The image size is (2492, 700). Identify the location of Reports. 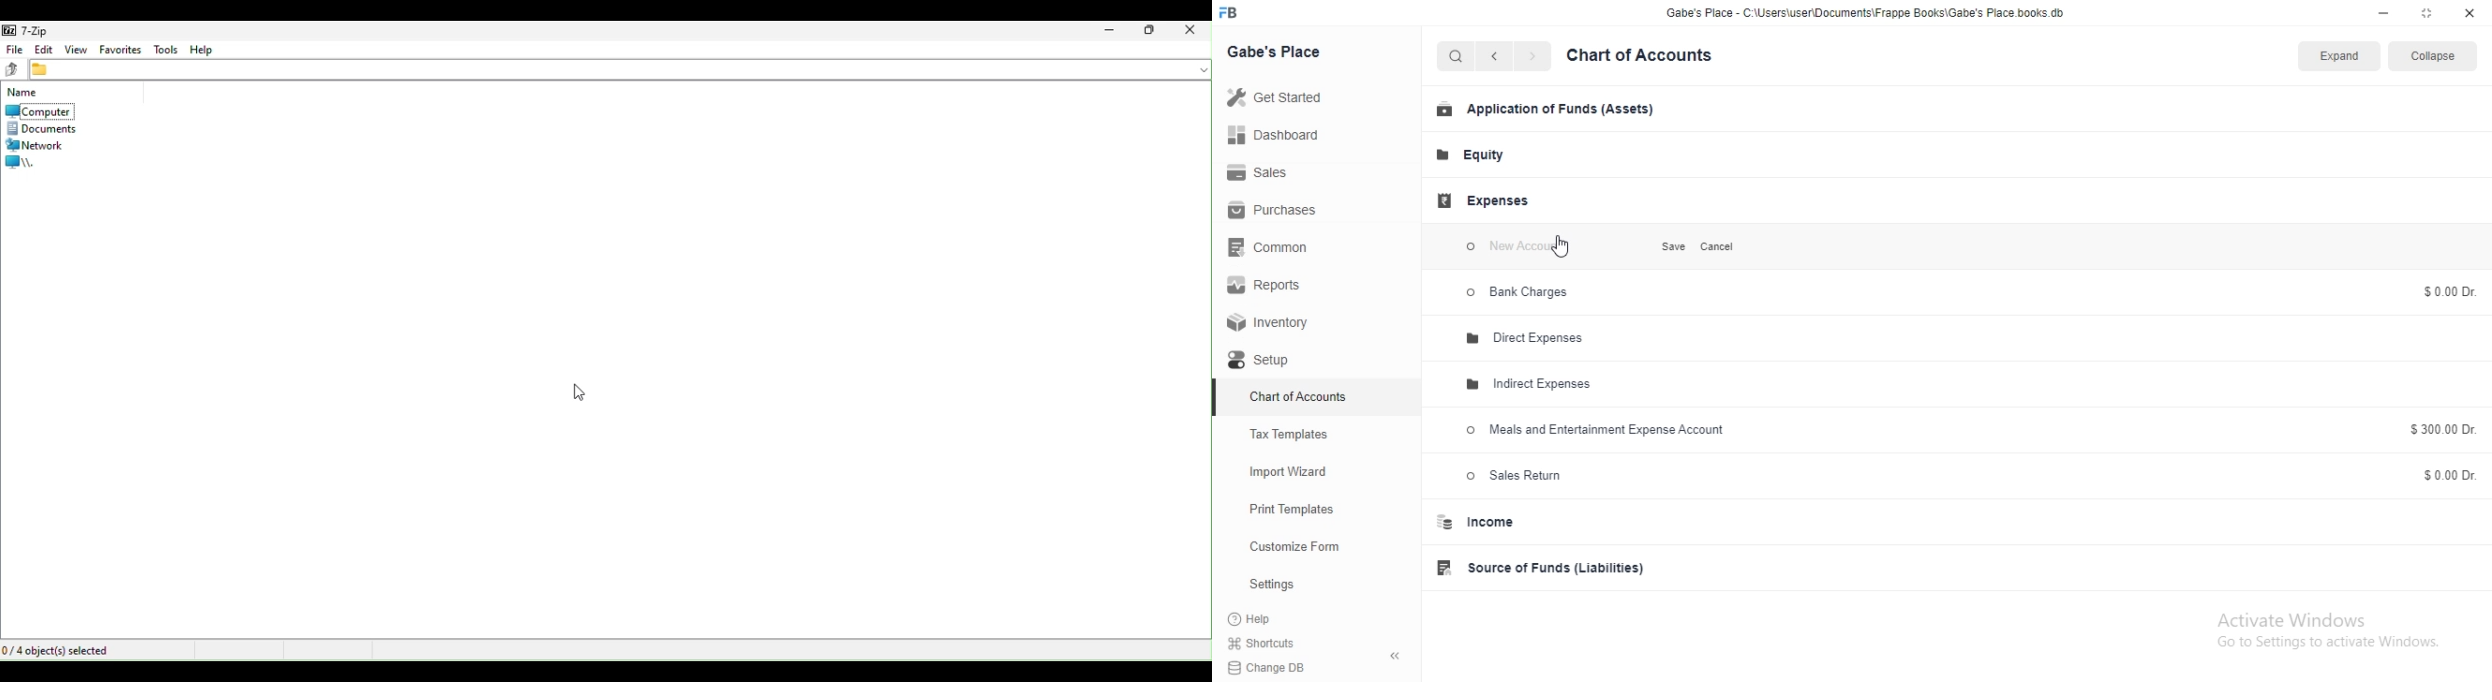
(1269, 286).